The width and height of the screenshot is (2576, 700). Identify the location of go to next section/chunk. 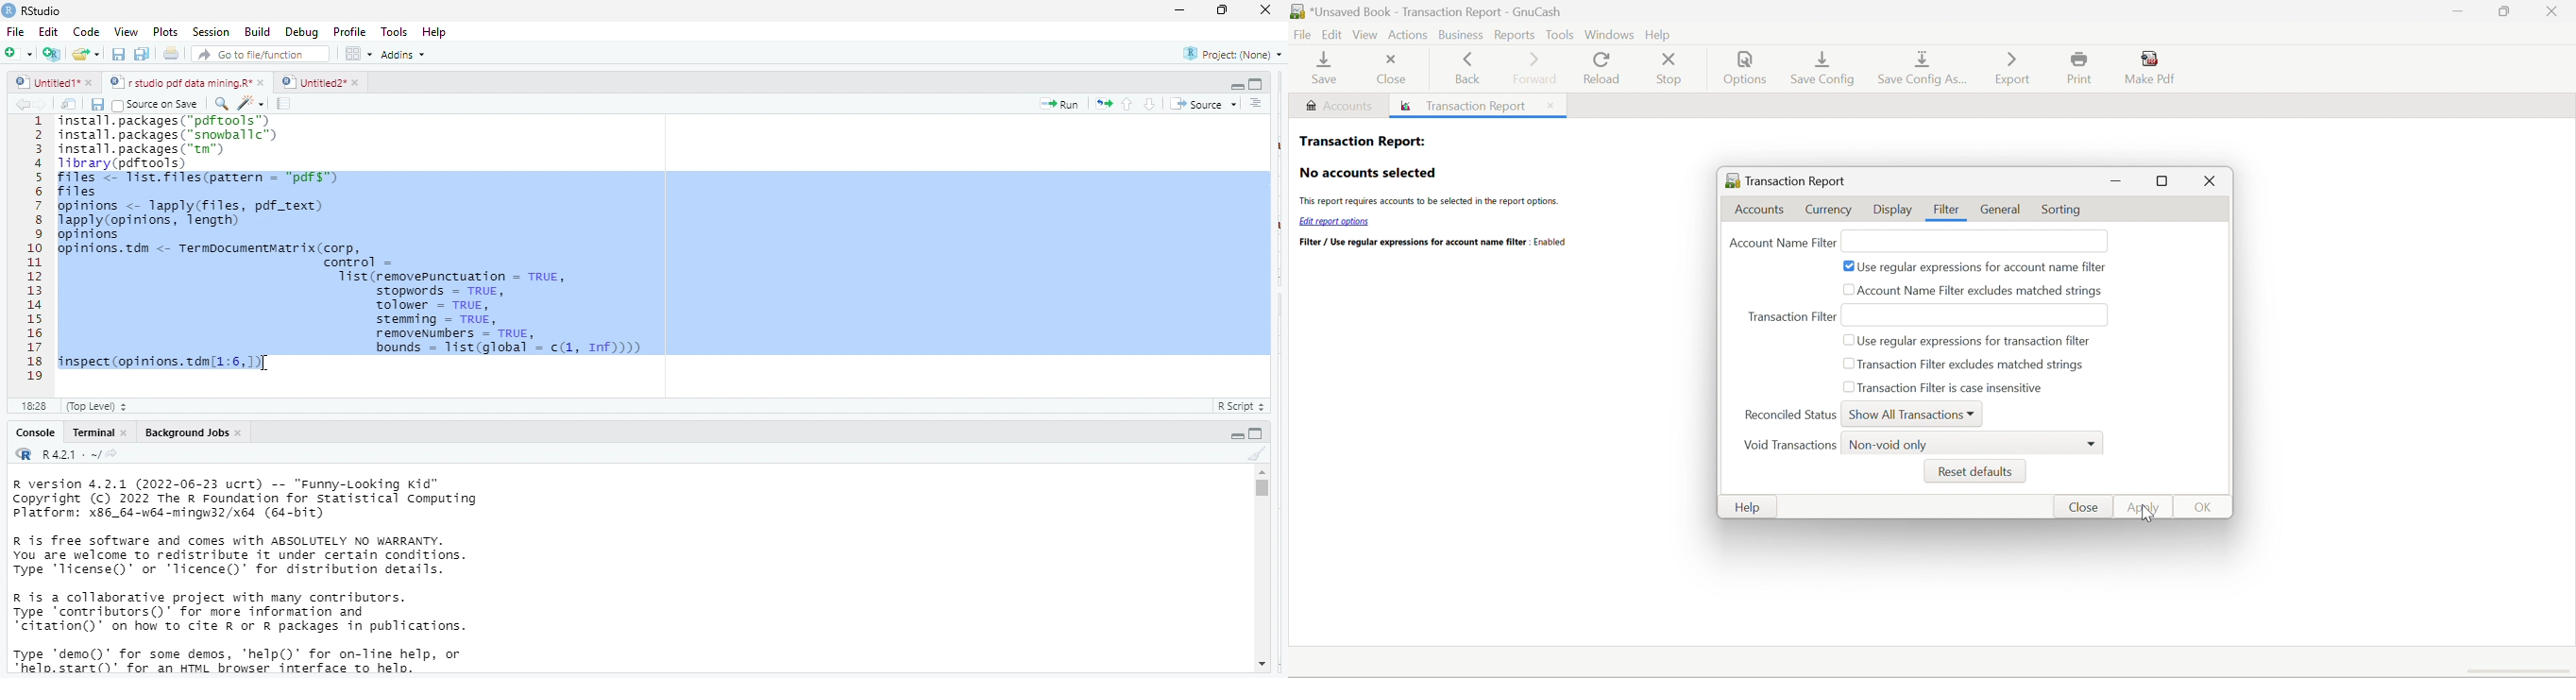
(1151, 104).